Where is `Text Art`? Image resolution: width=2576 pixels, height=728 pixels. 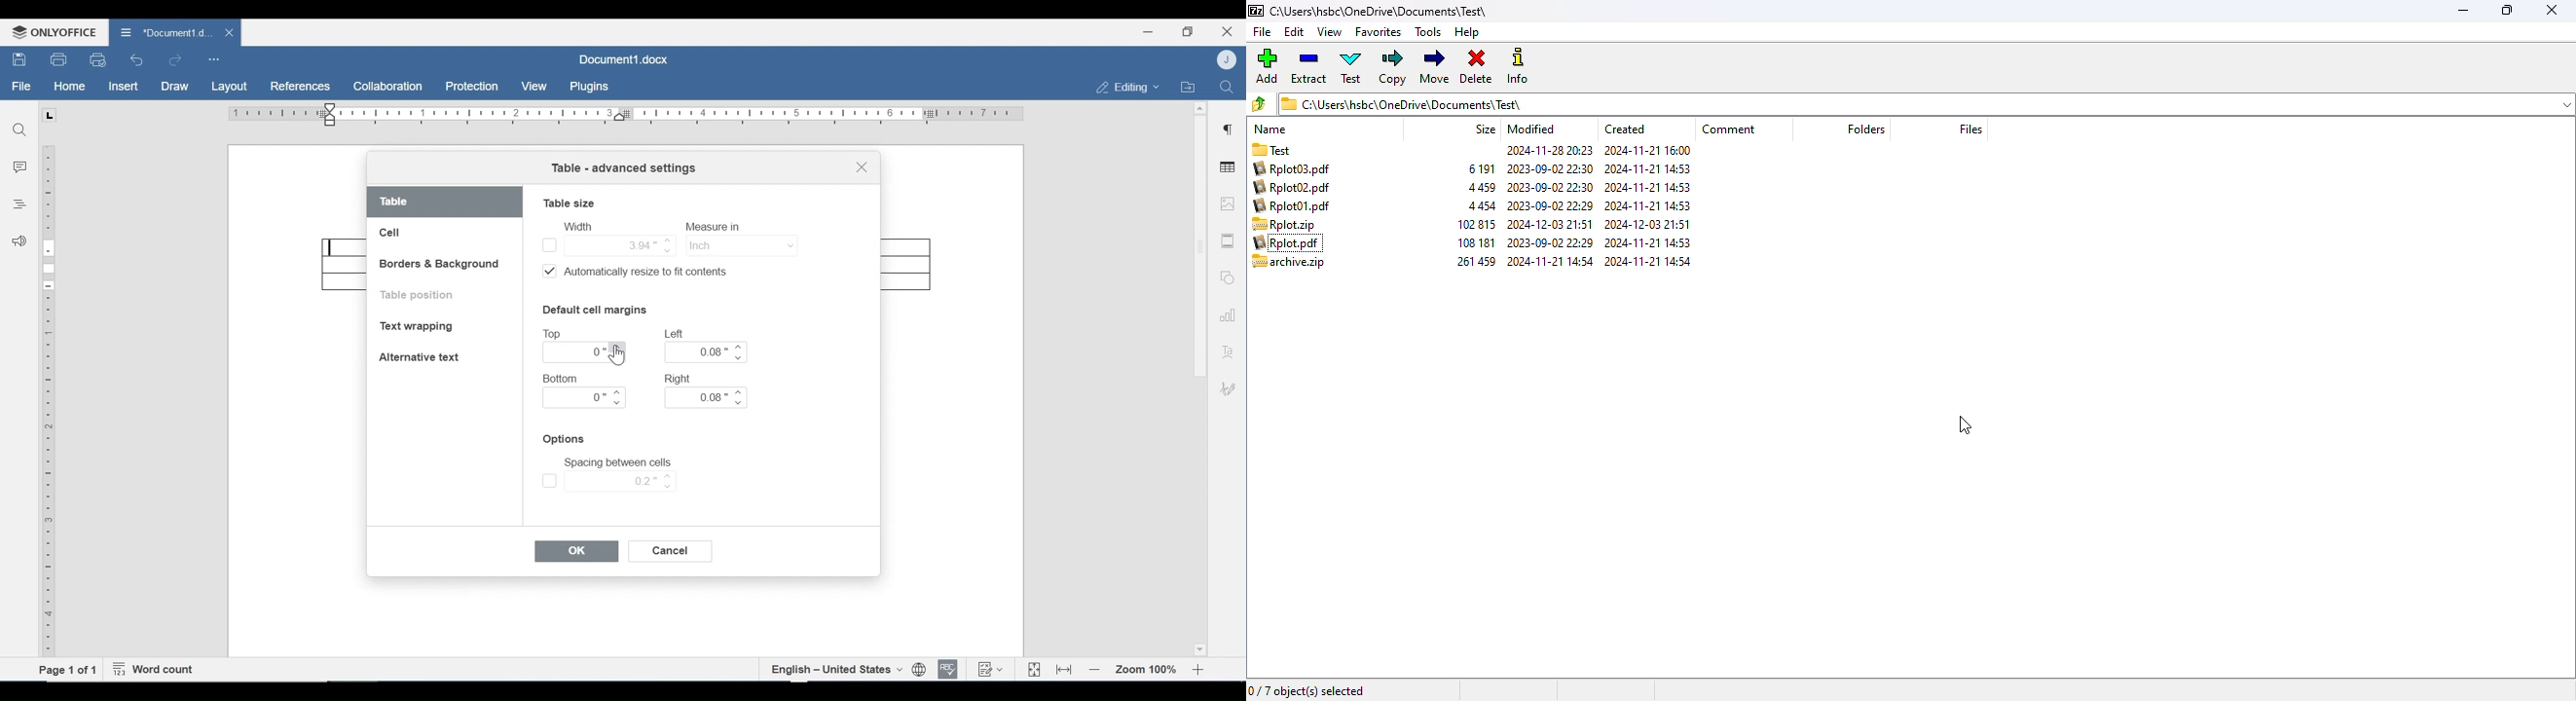
Text Art is located at coordinates (1226, 349).